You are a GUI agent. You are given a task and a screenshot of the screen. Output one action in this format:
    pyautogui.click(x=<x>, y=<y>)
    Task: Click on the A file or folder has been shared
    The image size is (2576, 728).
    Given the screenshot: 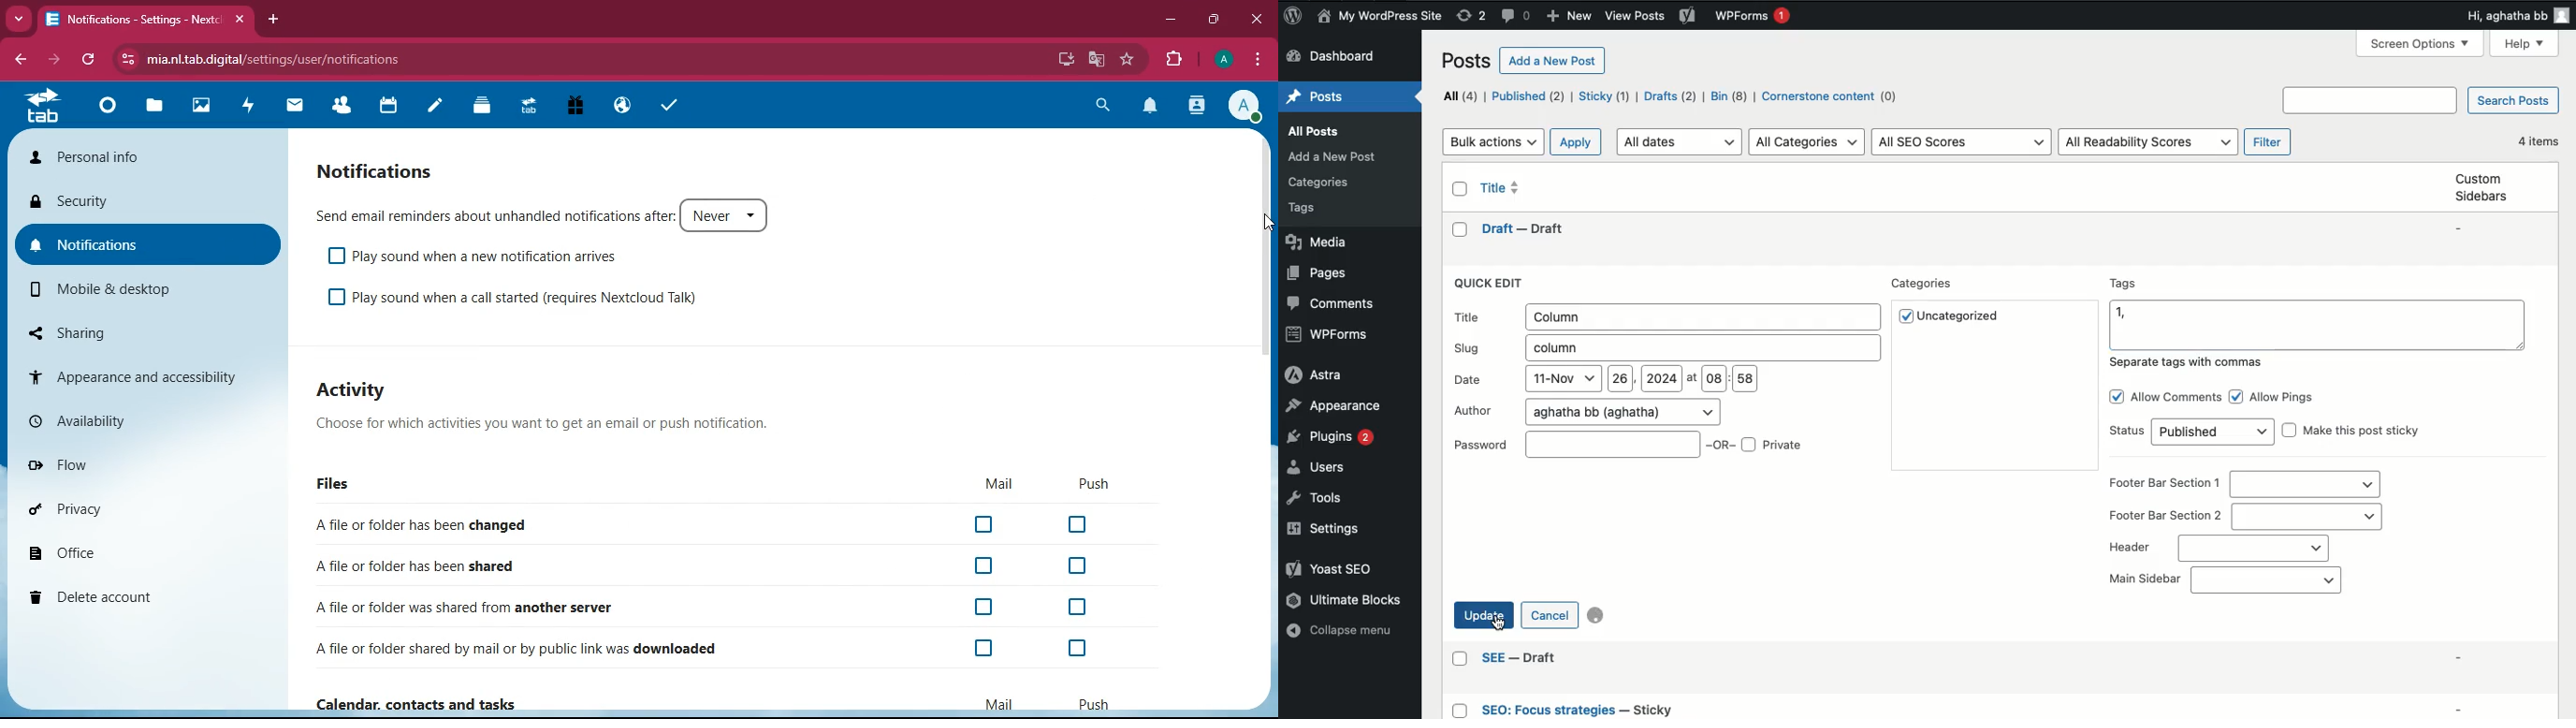 What is the action you would take?
    pyautogui.click(x=700, y=568)
    